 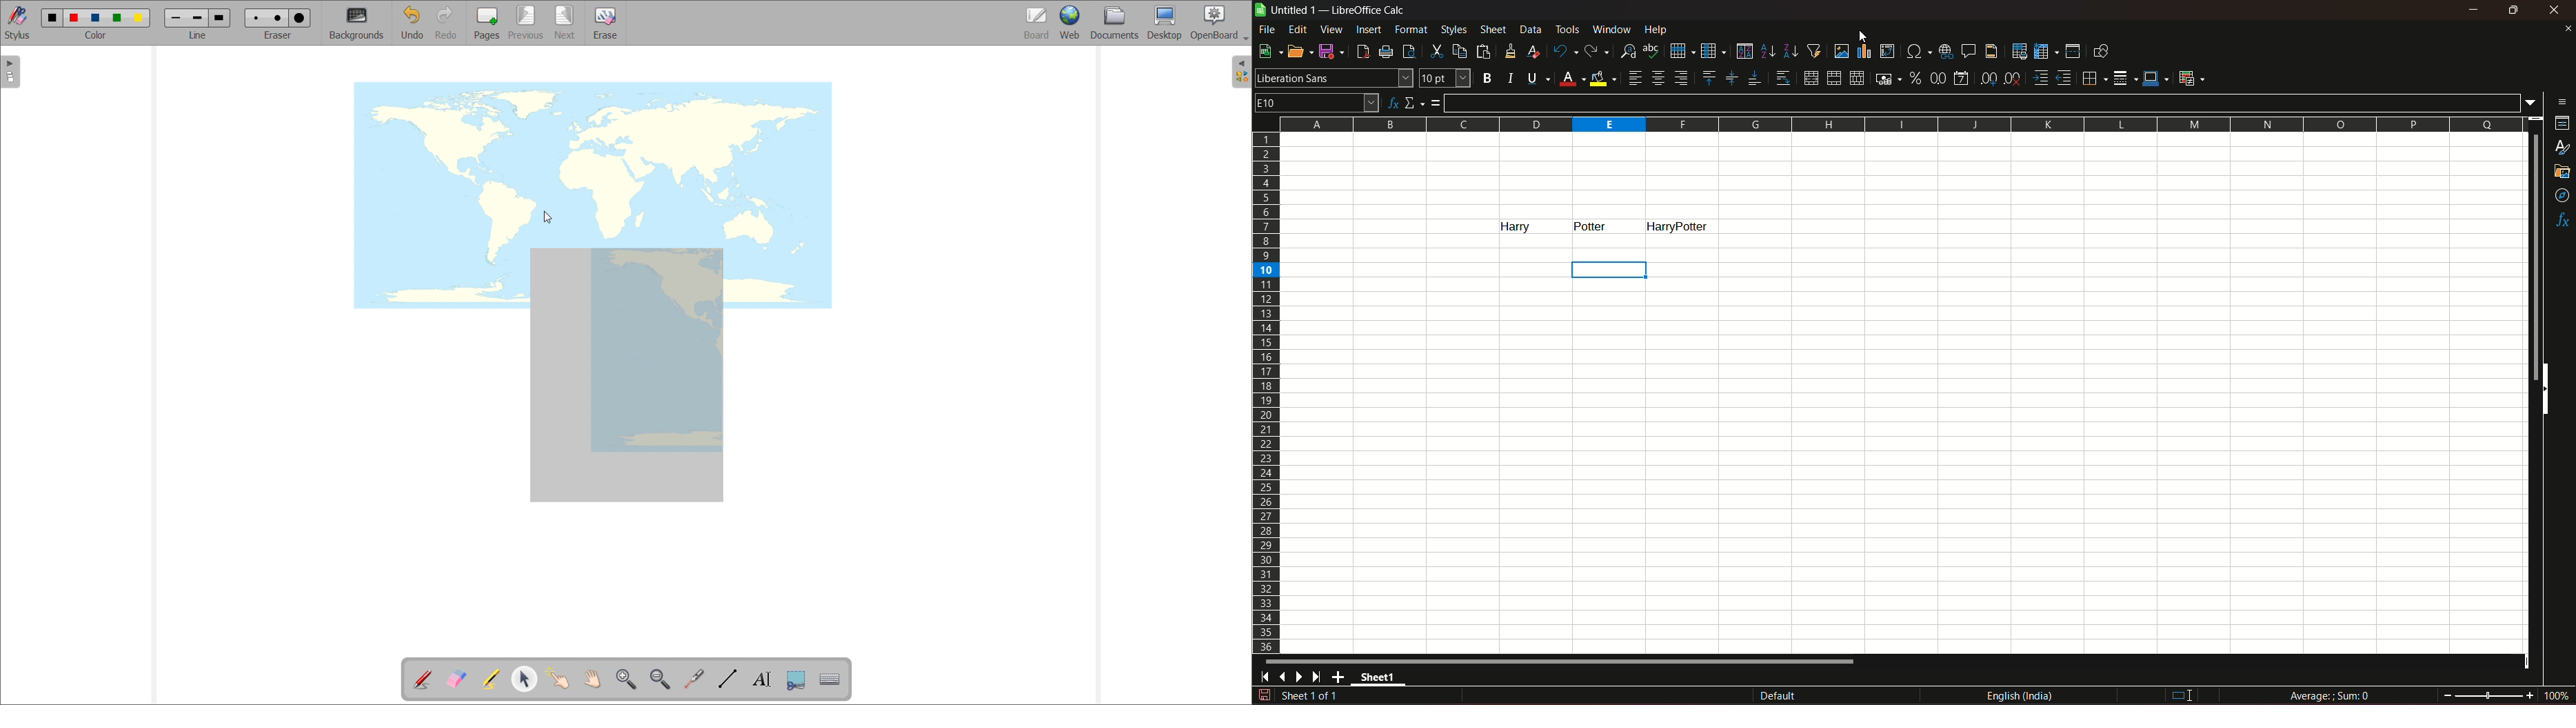 I want to click on sort, so click(x=1744, y=51).